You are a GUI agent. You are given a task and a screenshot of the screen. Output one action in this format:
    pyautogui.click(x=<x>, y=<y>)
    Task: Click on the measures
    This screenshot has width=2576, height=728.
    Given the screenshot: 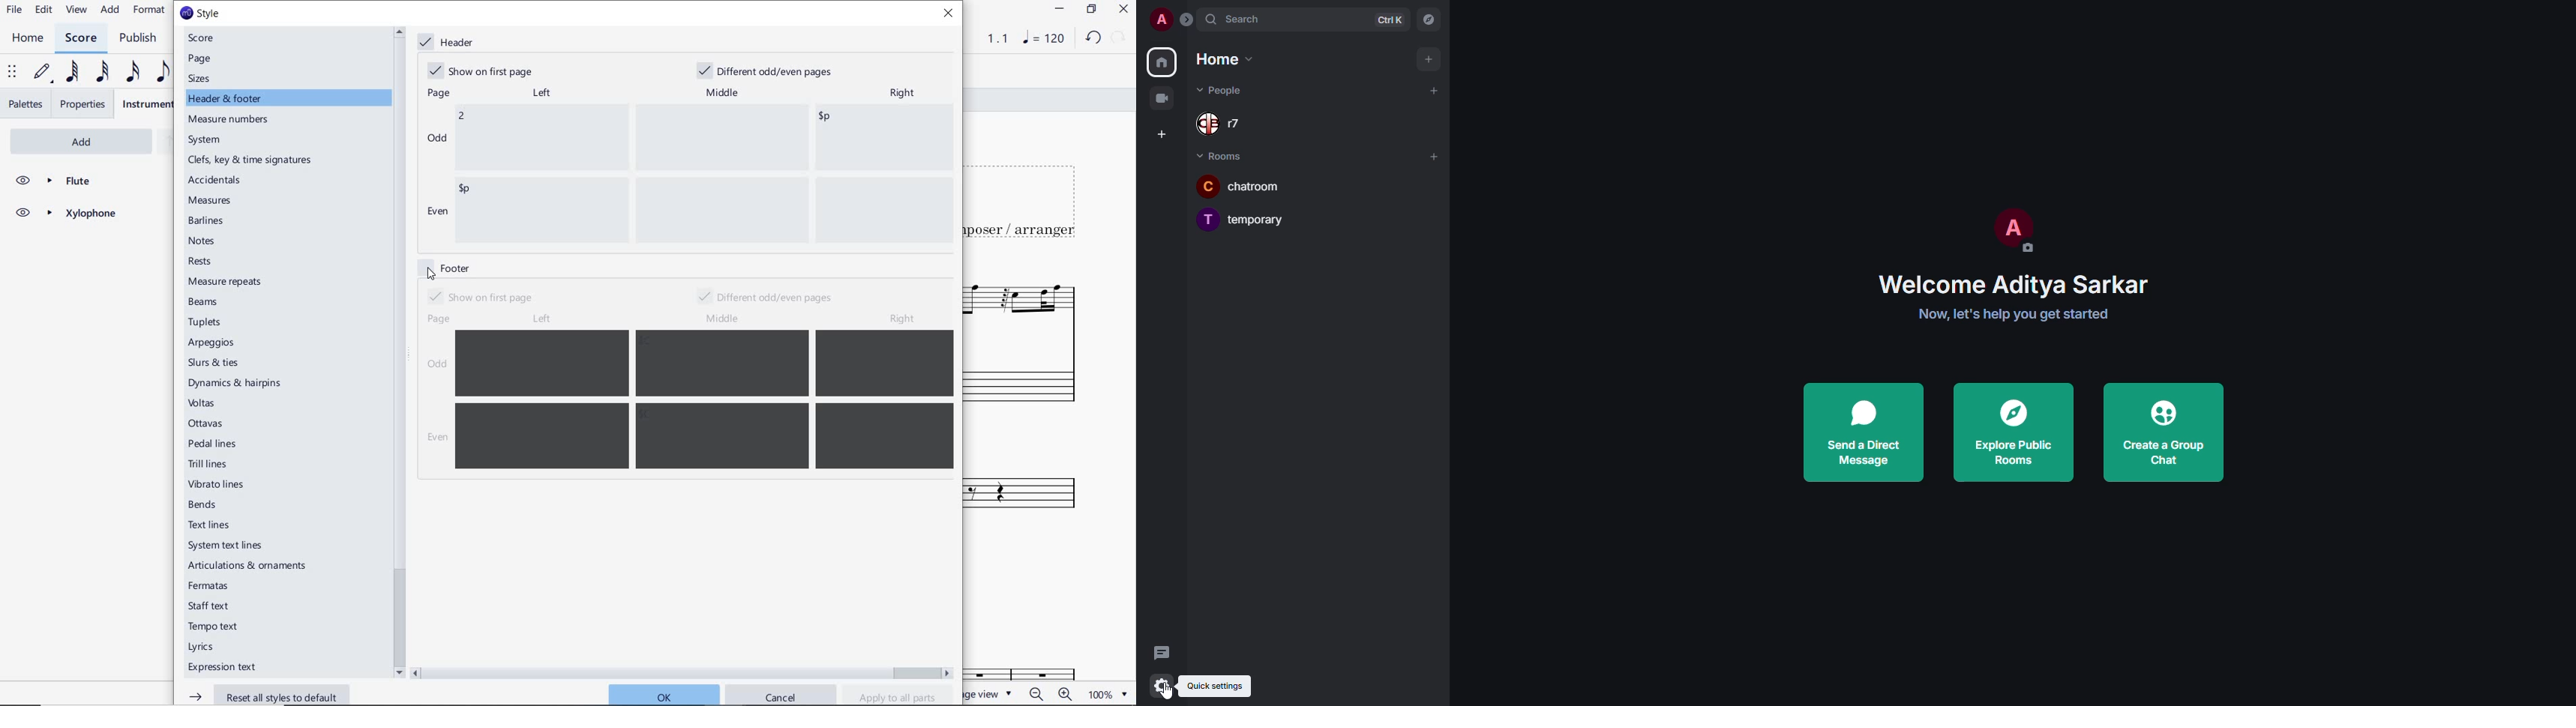 What is the action you would take?
    pyautogui.click(x=212, y=202)
    